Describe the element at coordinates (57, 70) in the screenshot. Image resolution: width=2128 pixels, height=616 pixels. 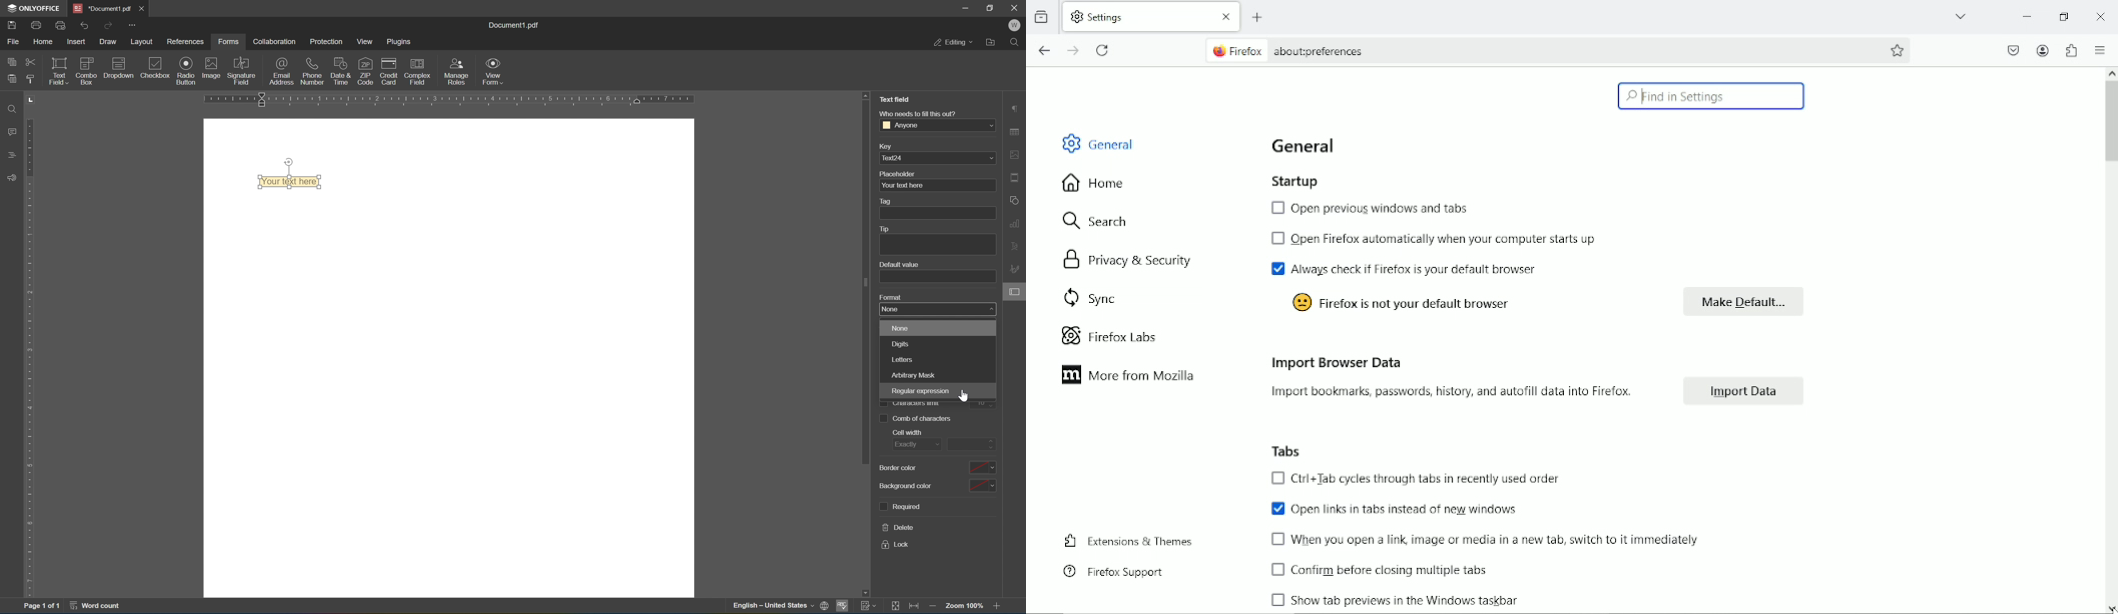
I see `text field` at that location.